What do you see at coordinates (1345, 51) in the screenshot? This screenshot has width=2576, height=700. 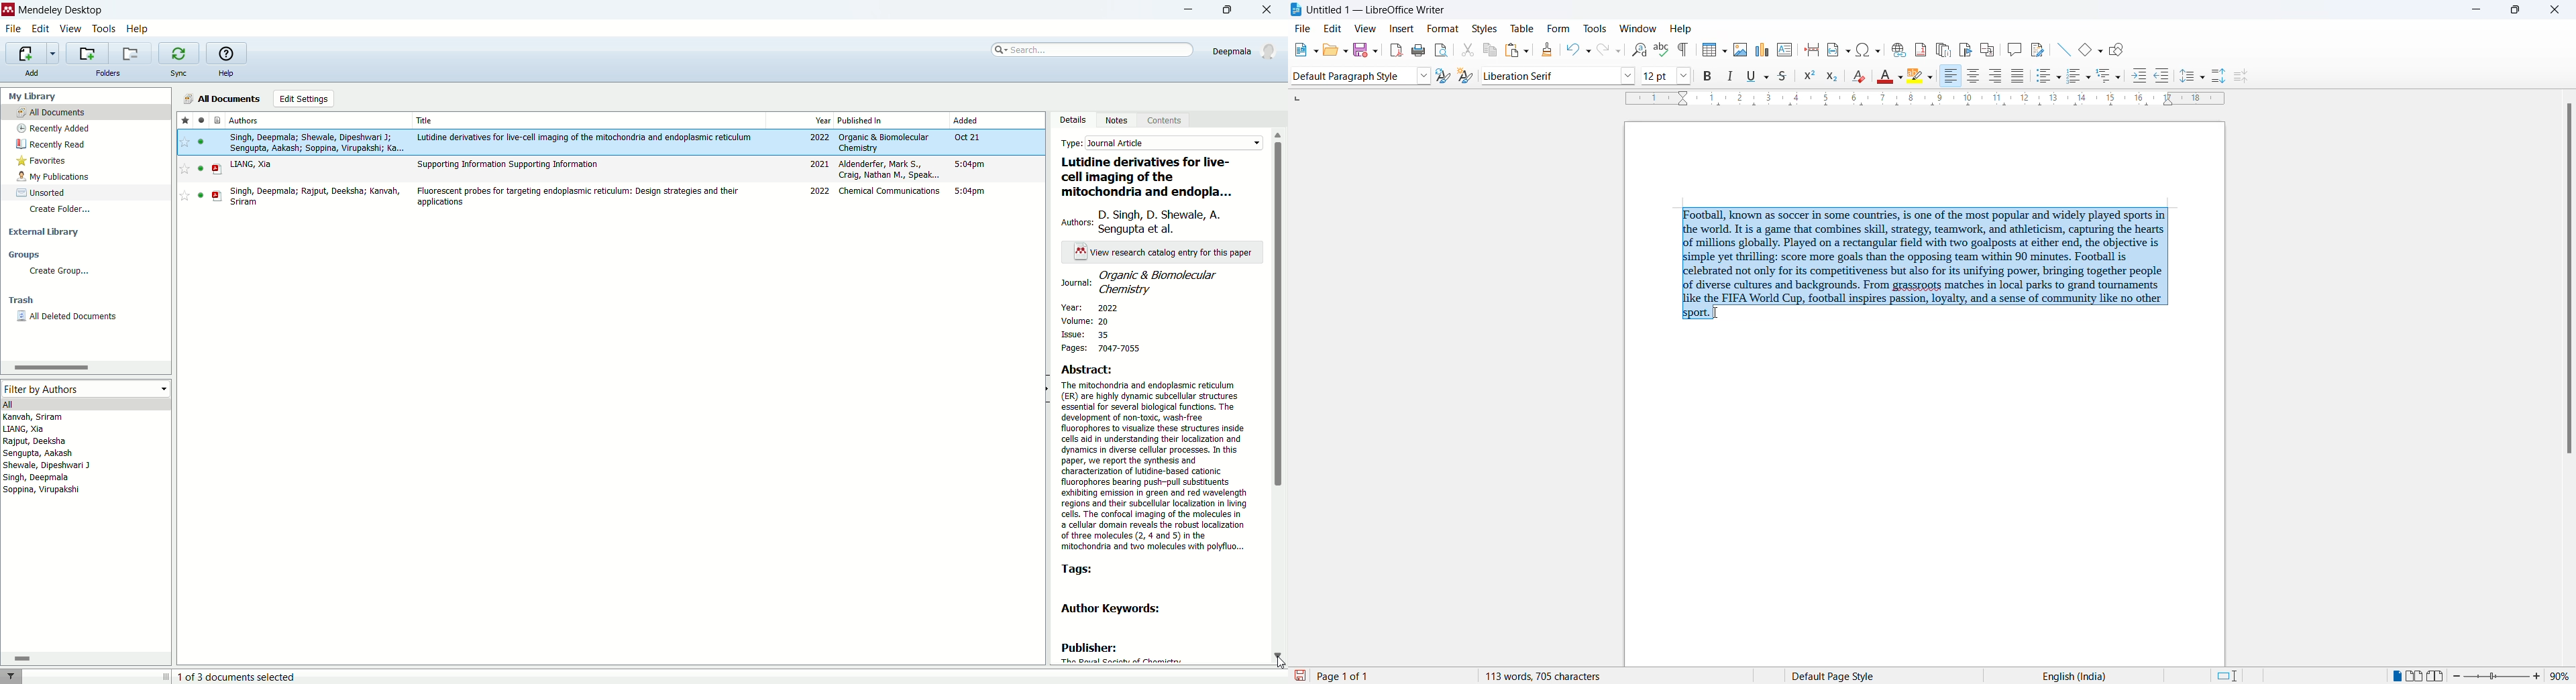 I see `open options` at bounding box center [1345, 51].